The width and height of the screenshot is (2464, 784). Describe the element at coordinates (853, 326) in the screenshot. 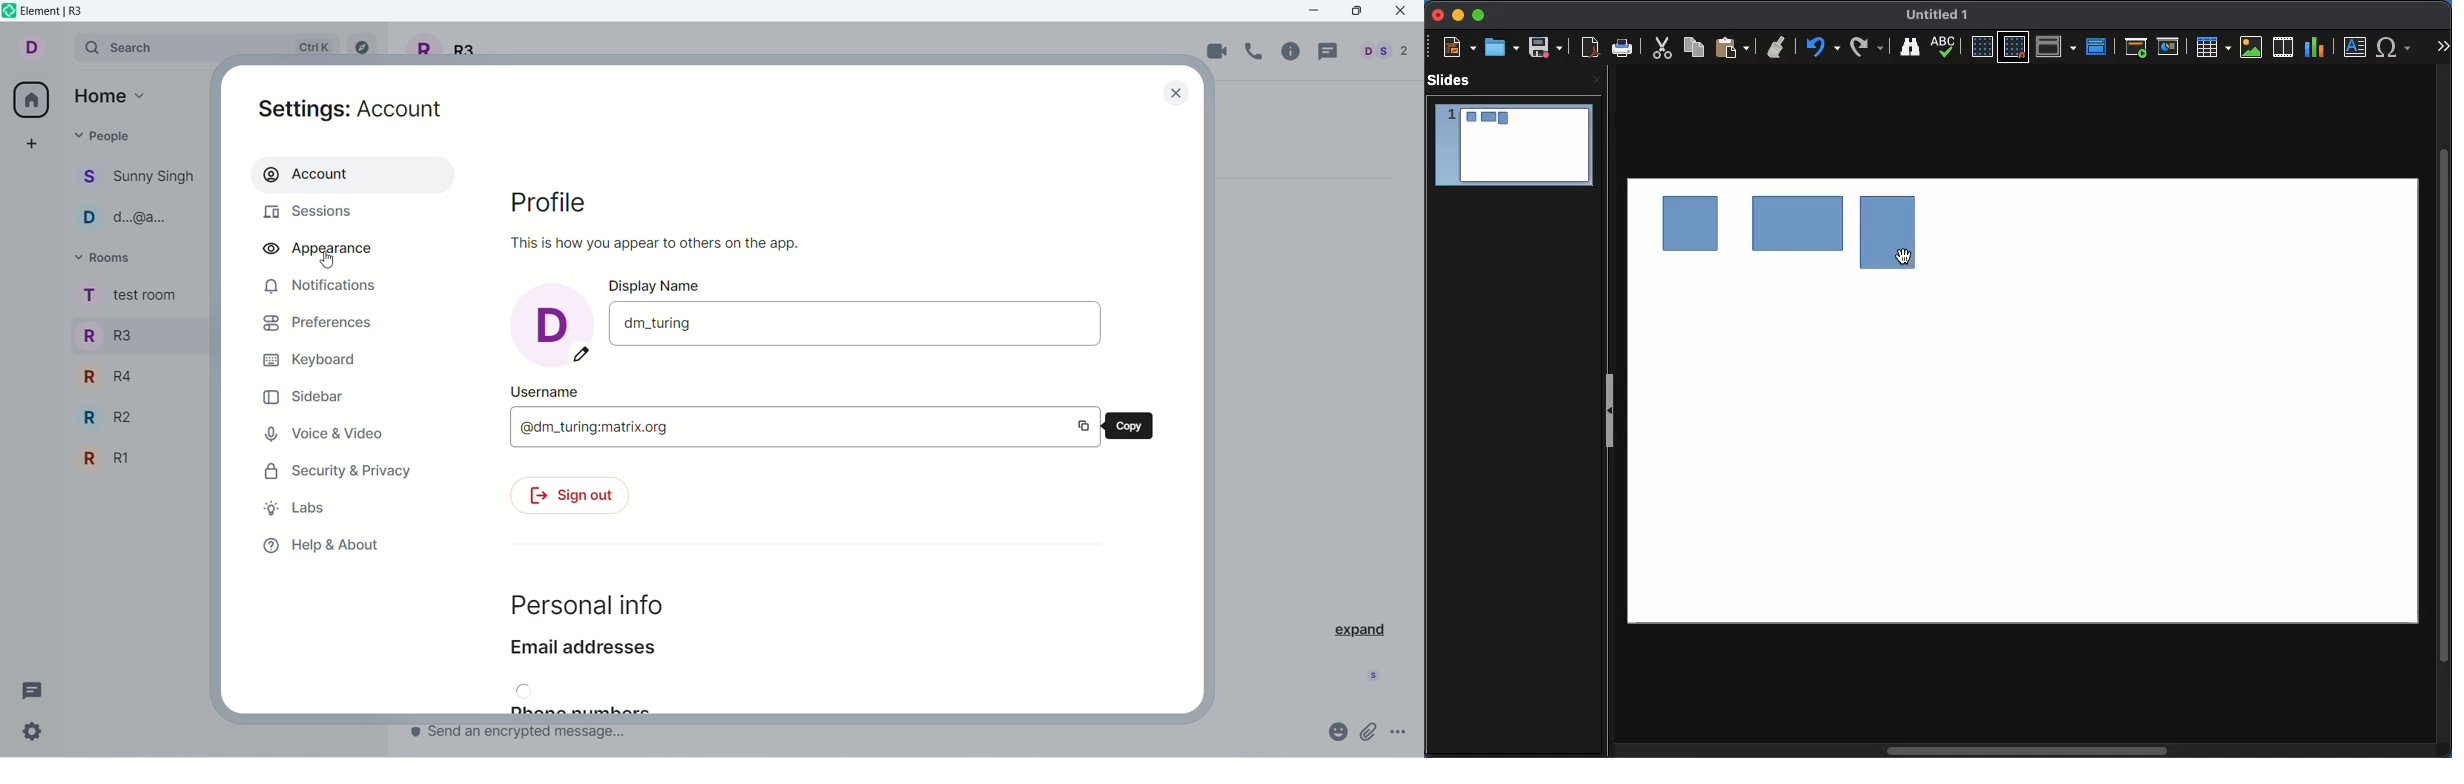

I see `display name` at that location.